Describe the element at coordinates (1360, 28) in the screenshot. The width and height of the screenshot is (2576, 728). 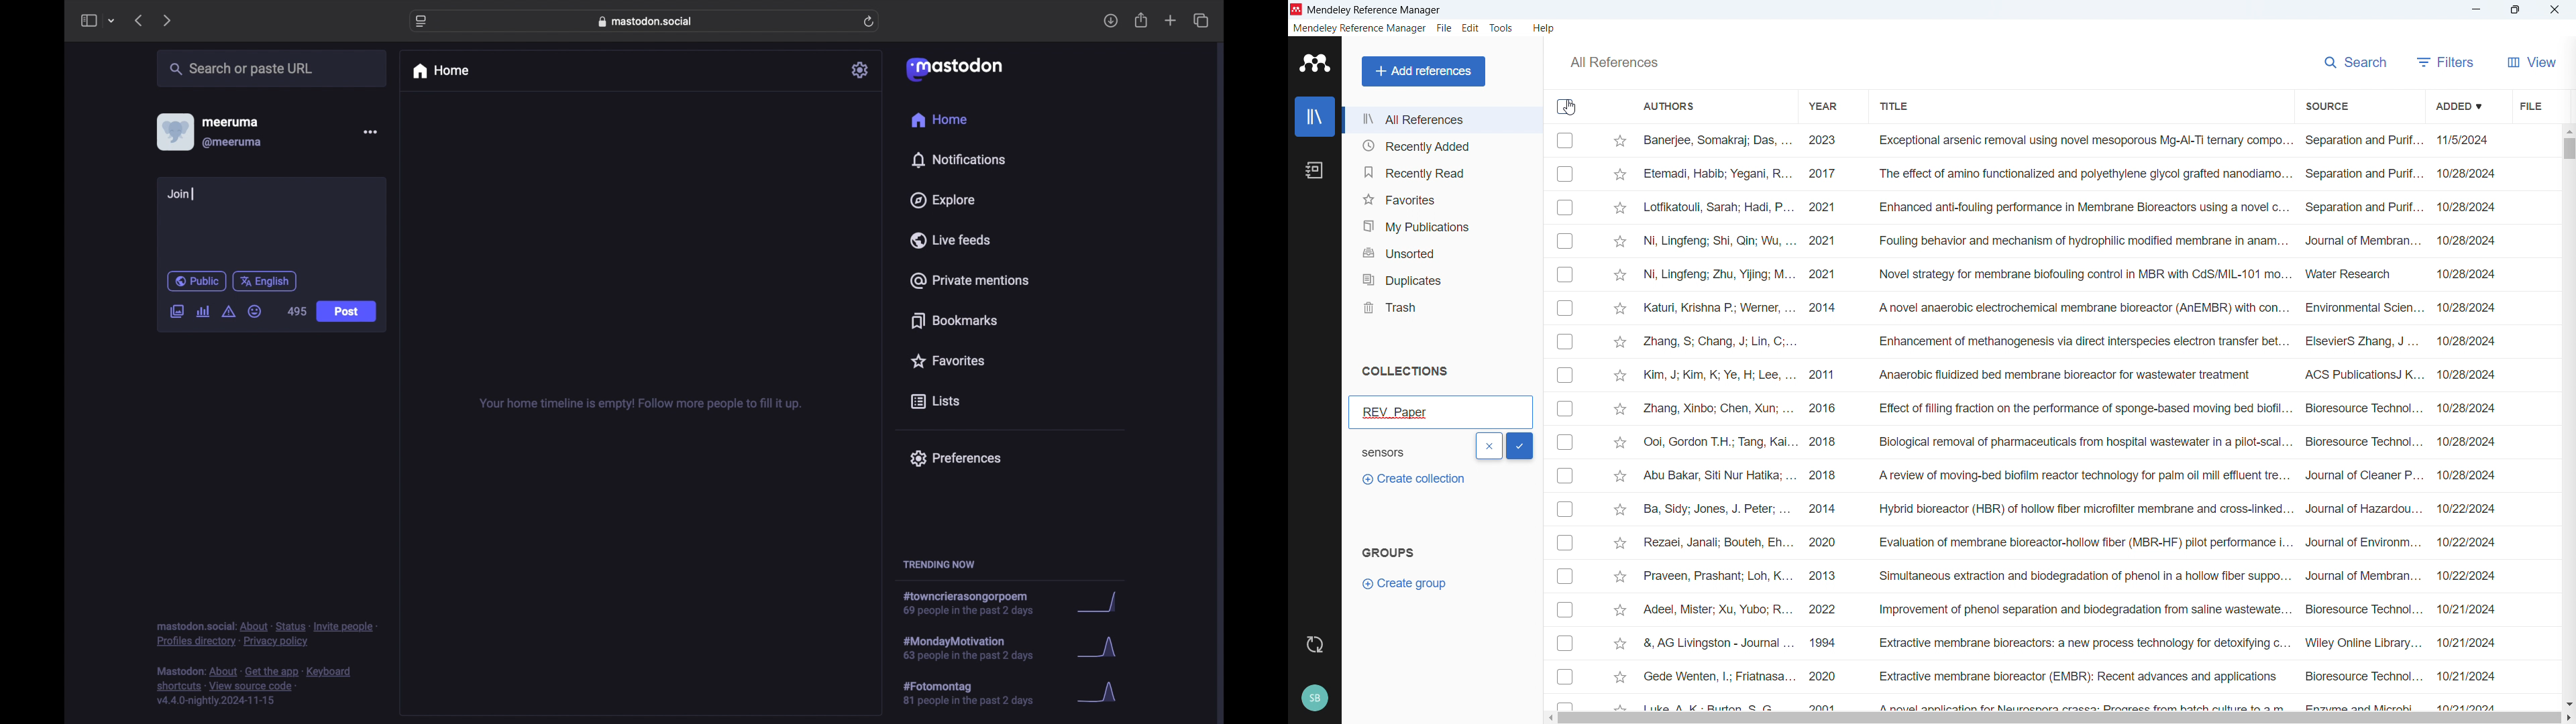
I see `Mendeley reference manager ` at that location.